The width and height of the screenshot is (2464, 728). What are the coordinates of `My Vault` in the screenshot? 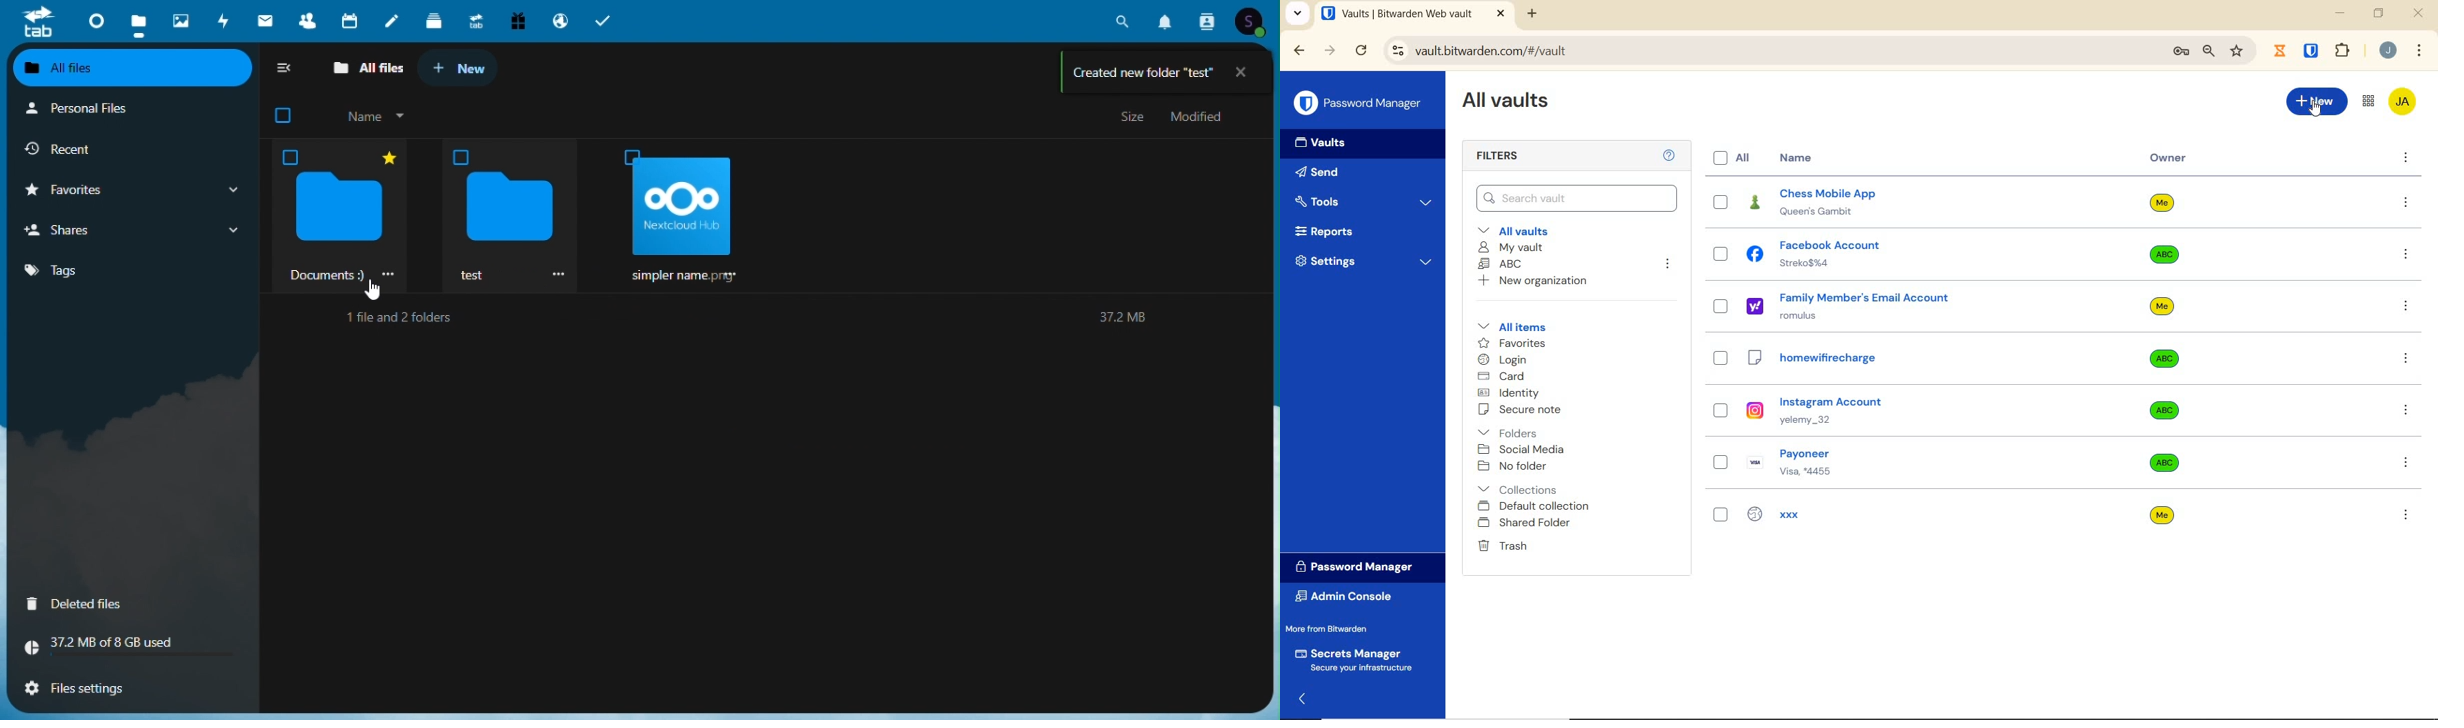 It's located at (1512, 248).